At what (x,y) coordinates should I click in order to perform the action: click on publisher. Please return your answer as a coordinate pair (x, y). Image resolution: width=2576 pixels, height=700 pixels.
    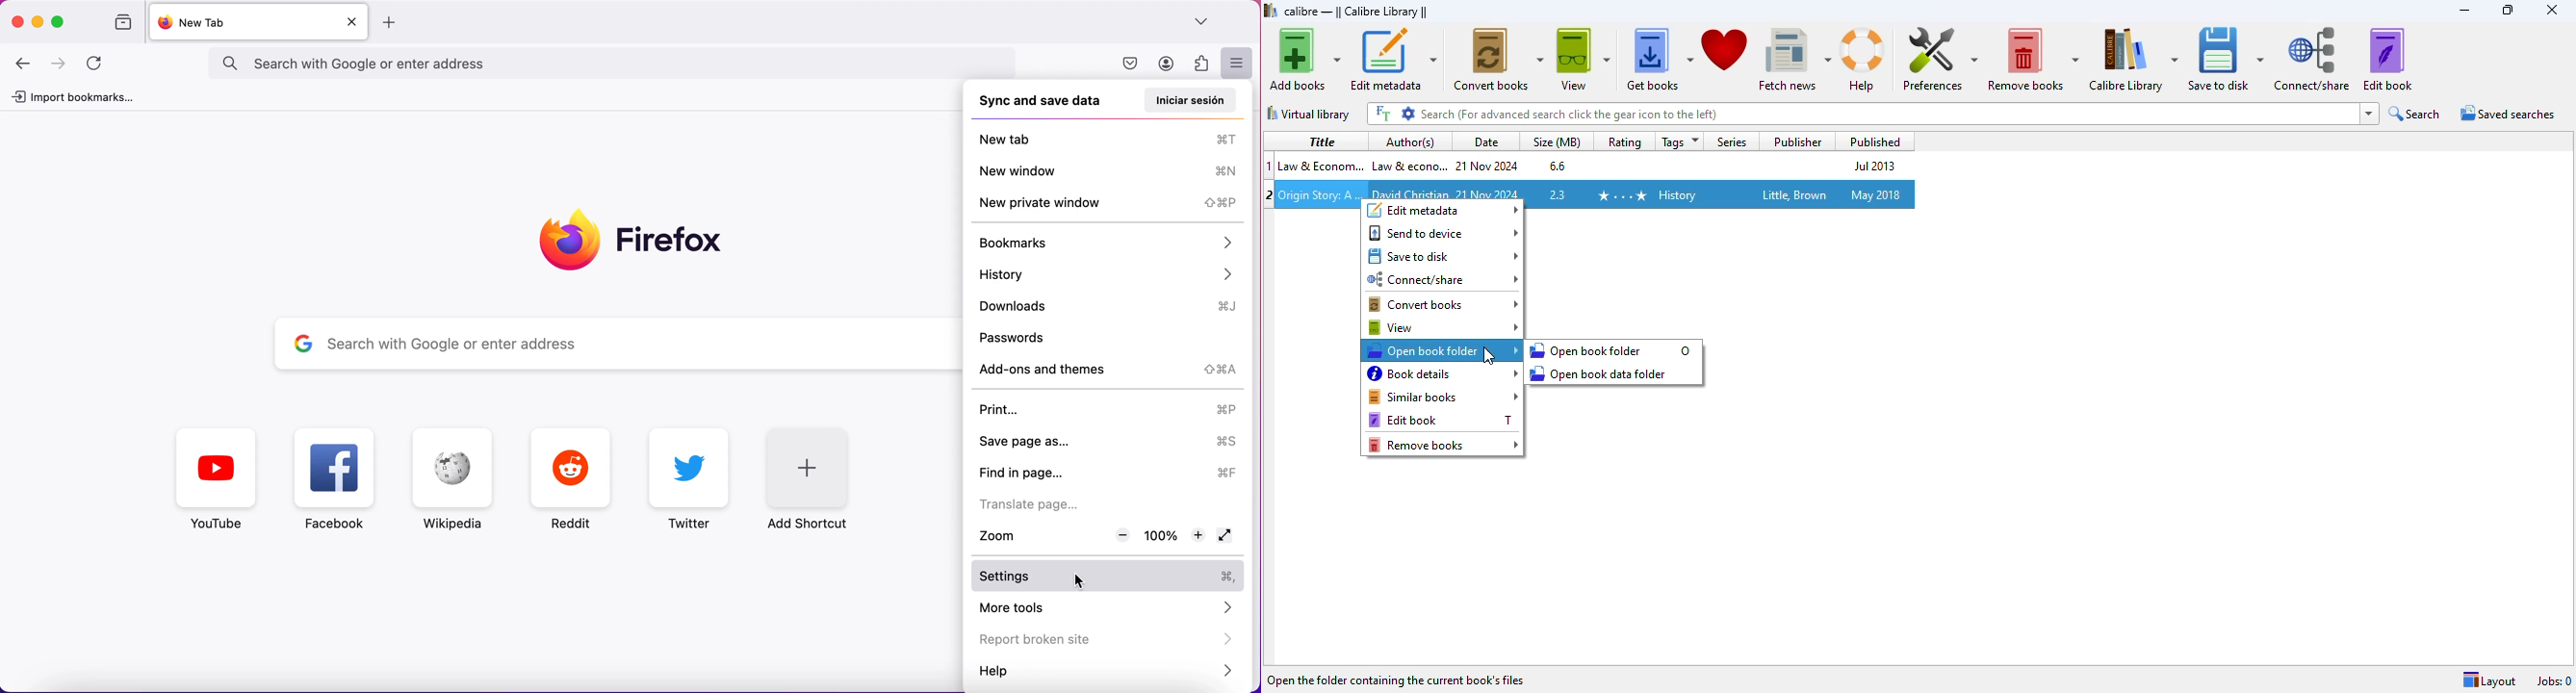
    Looking at the image, I should click on (1798, 141).